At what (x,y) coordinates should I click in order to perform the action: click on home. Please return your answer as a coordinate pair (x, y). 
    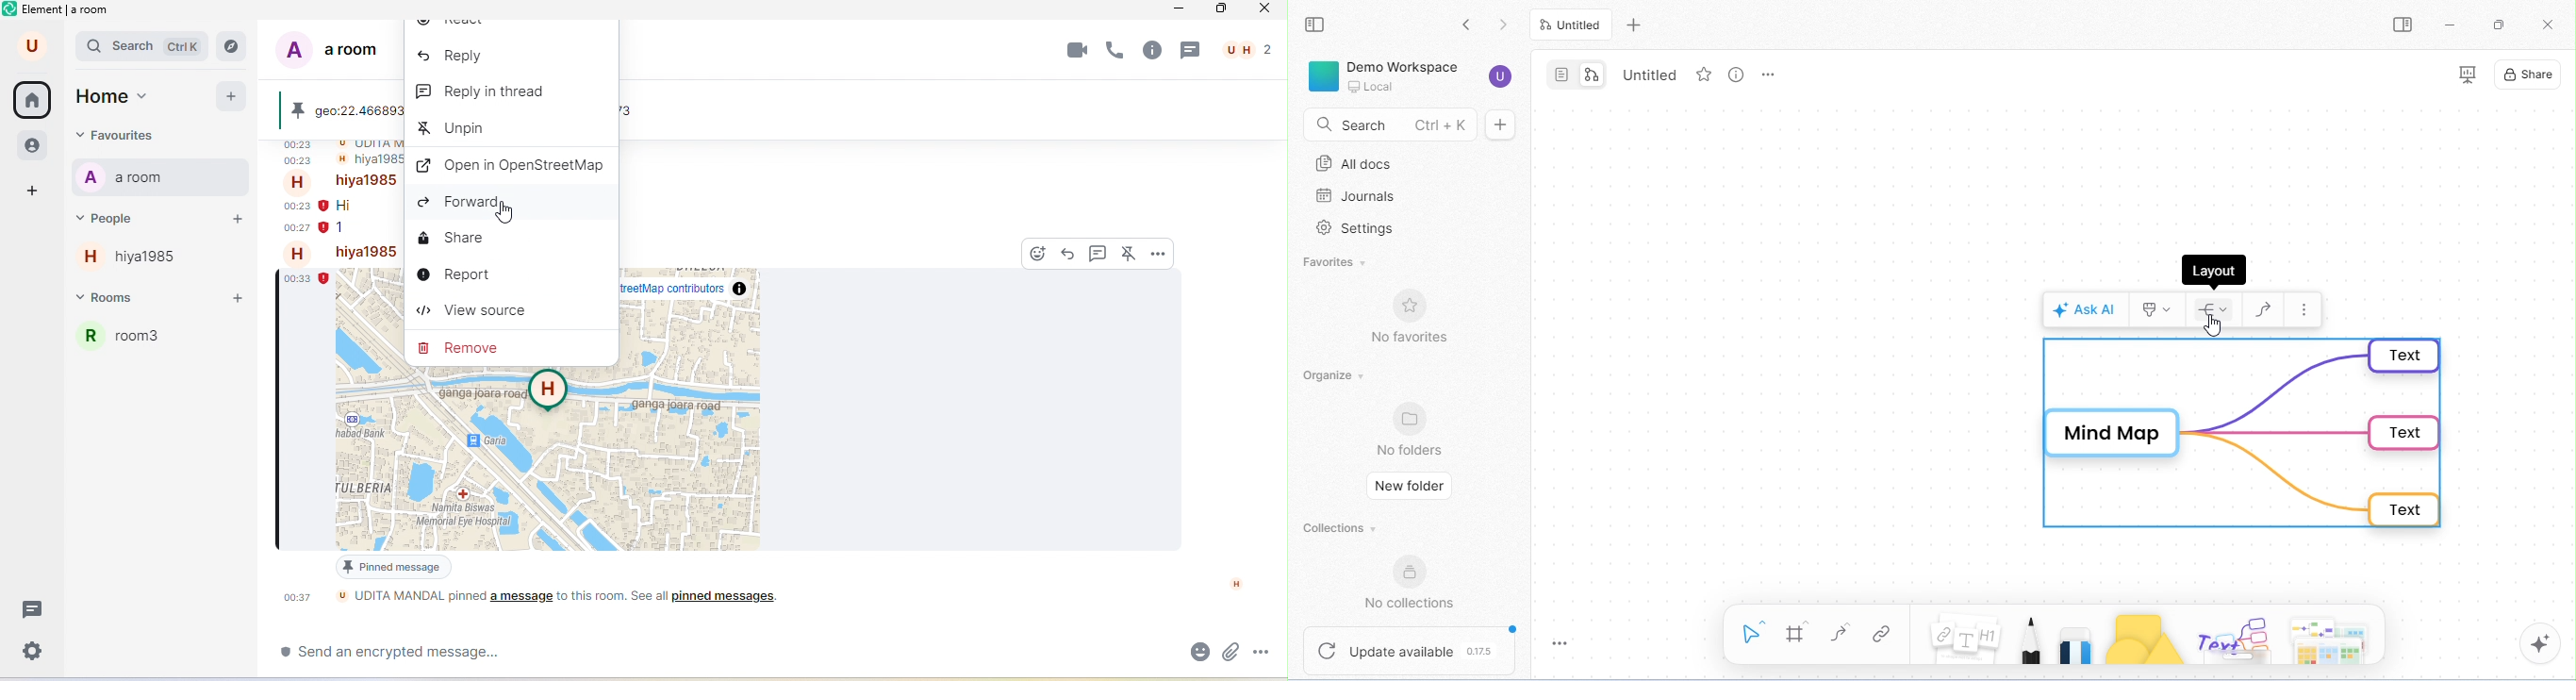
    Looking at the image, I should click on (34, 101).